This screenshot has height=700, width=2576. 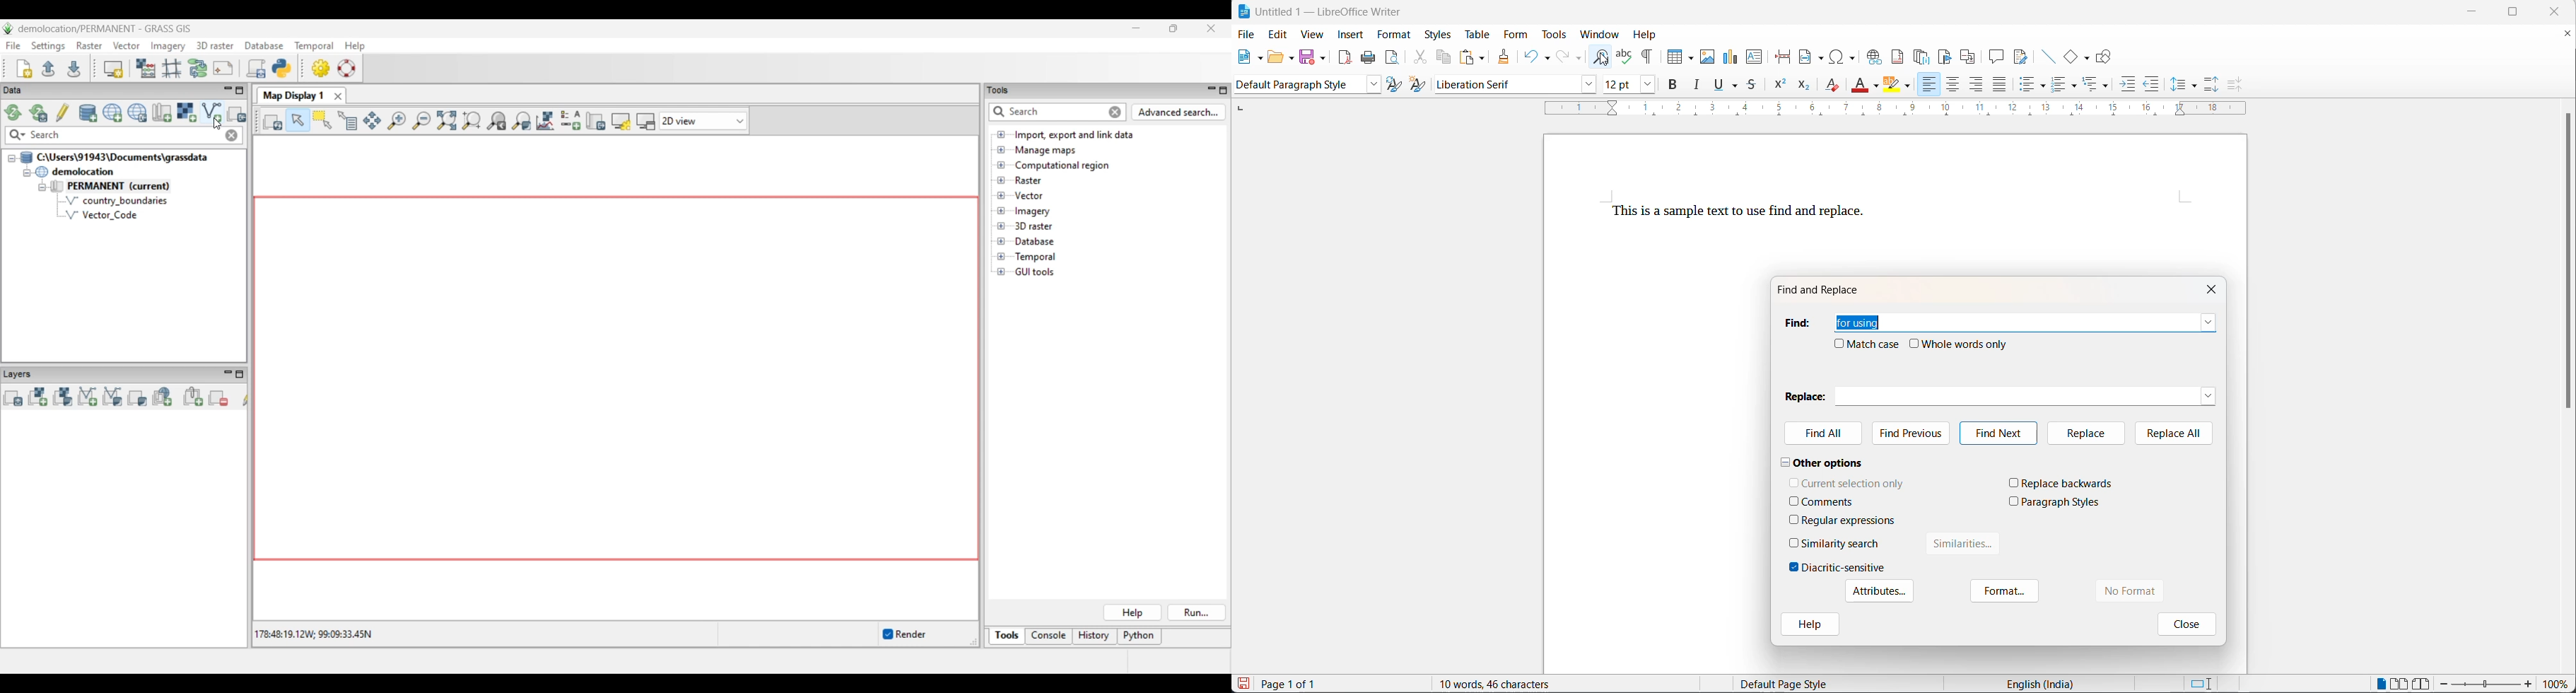 I want to click on open options, so click(x=1292, y=57).